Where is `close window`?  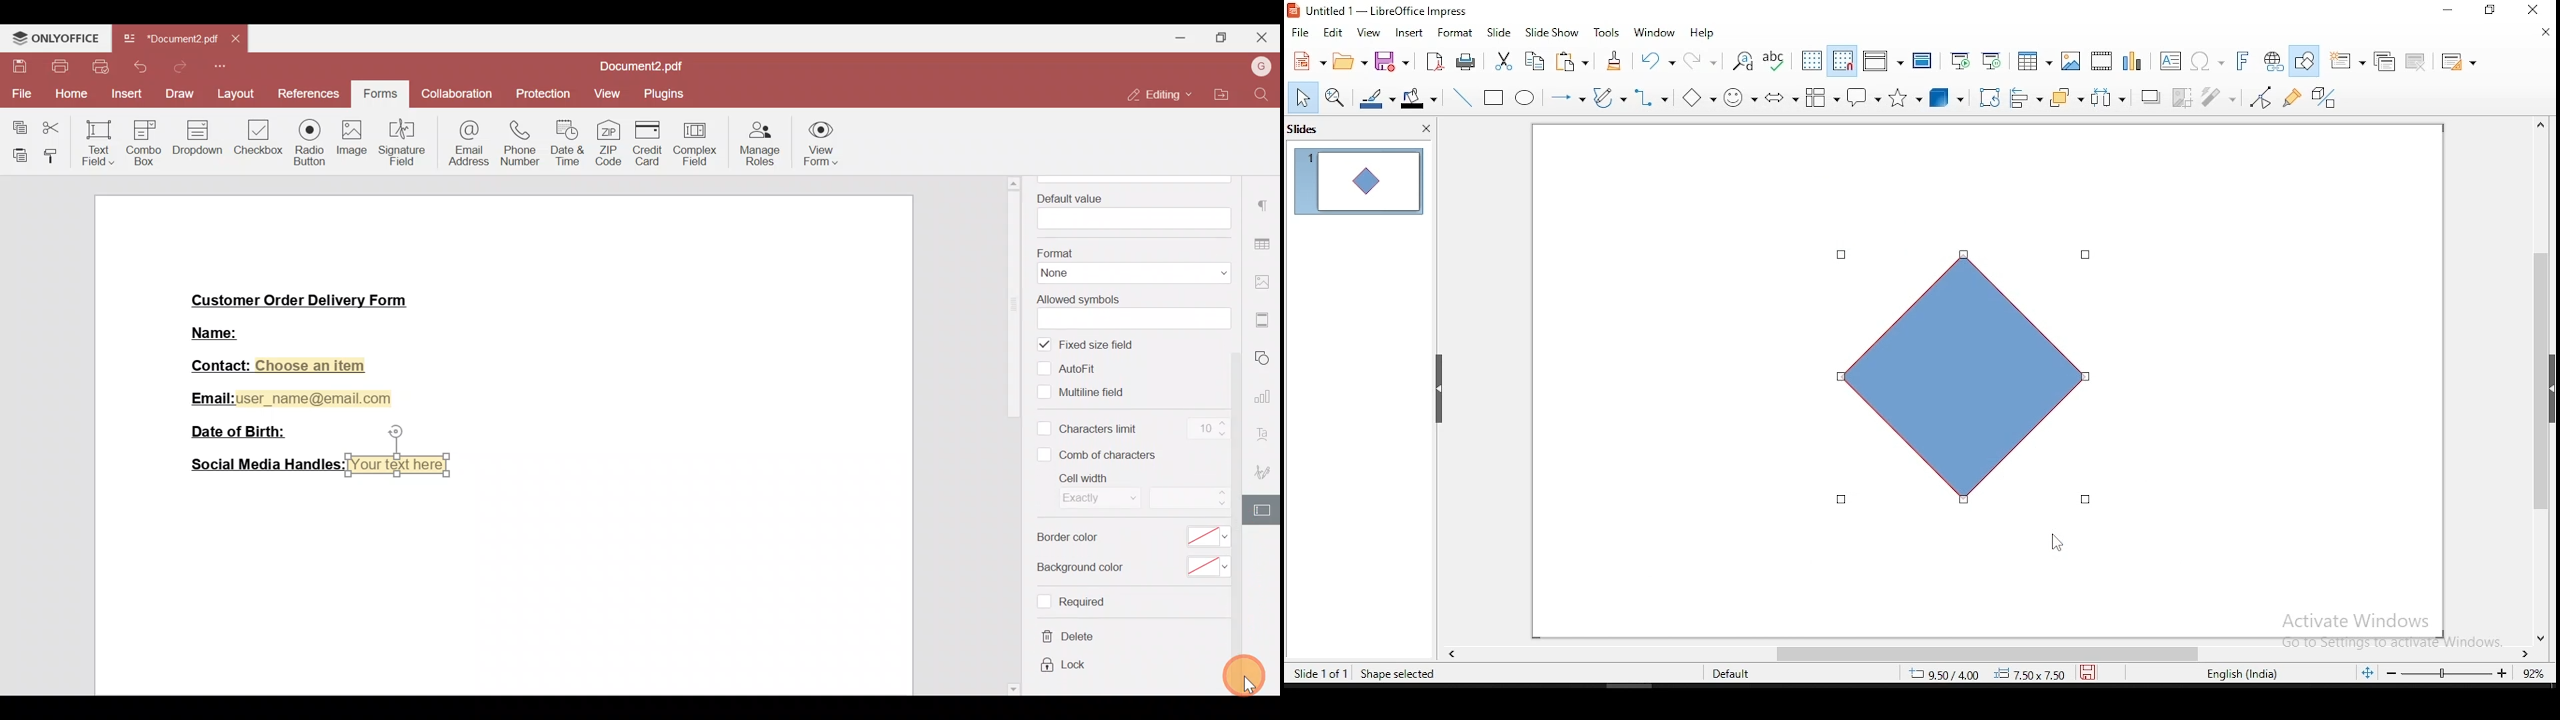
close window is located at coordinates (2535, 10).